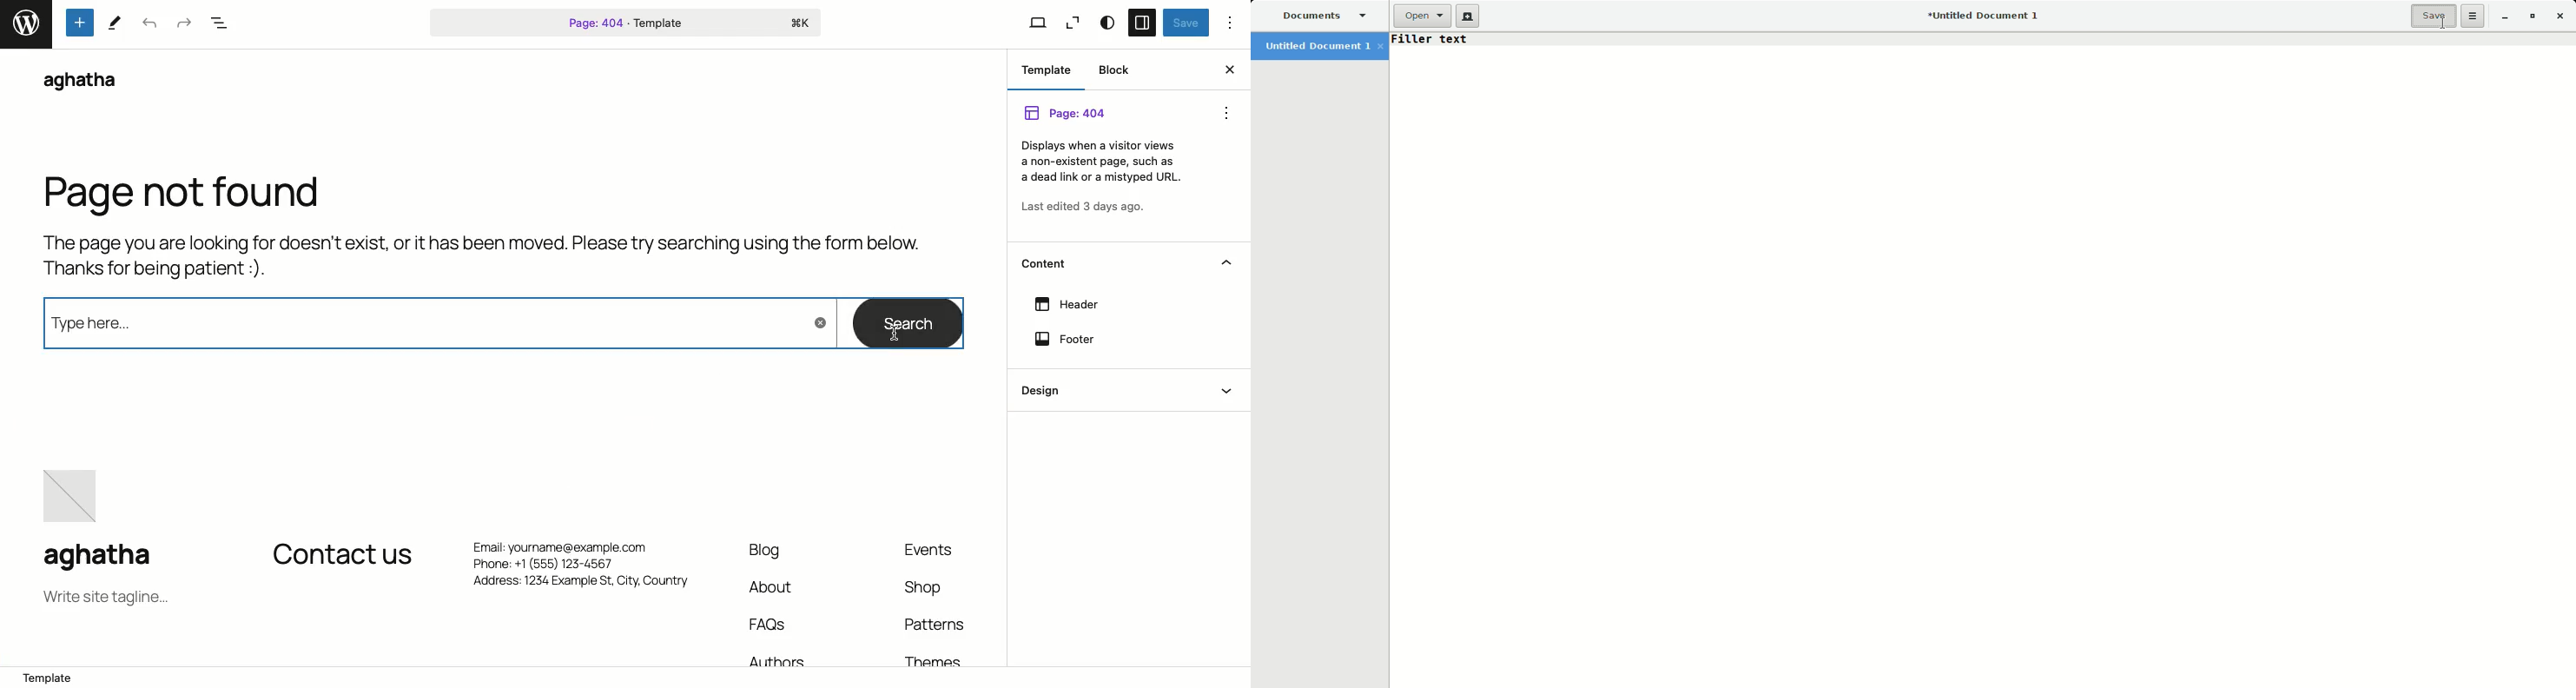 This screenshot has height=700, width=2576. I want to click on Documents, so click(1325, 17).